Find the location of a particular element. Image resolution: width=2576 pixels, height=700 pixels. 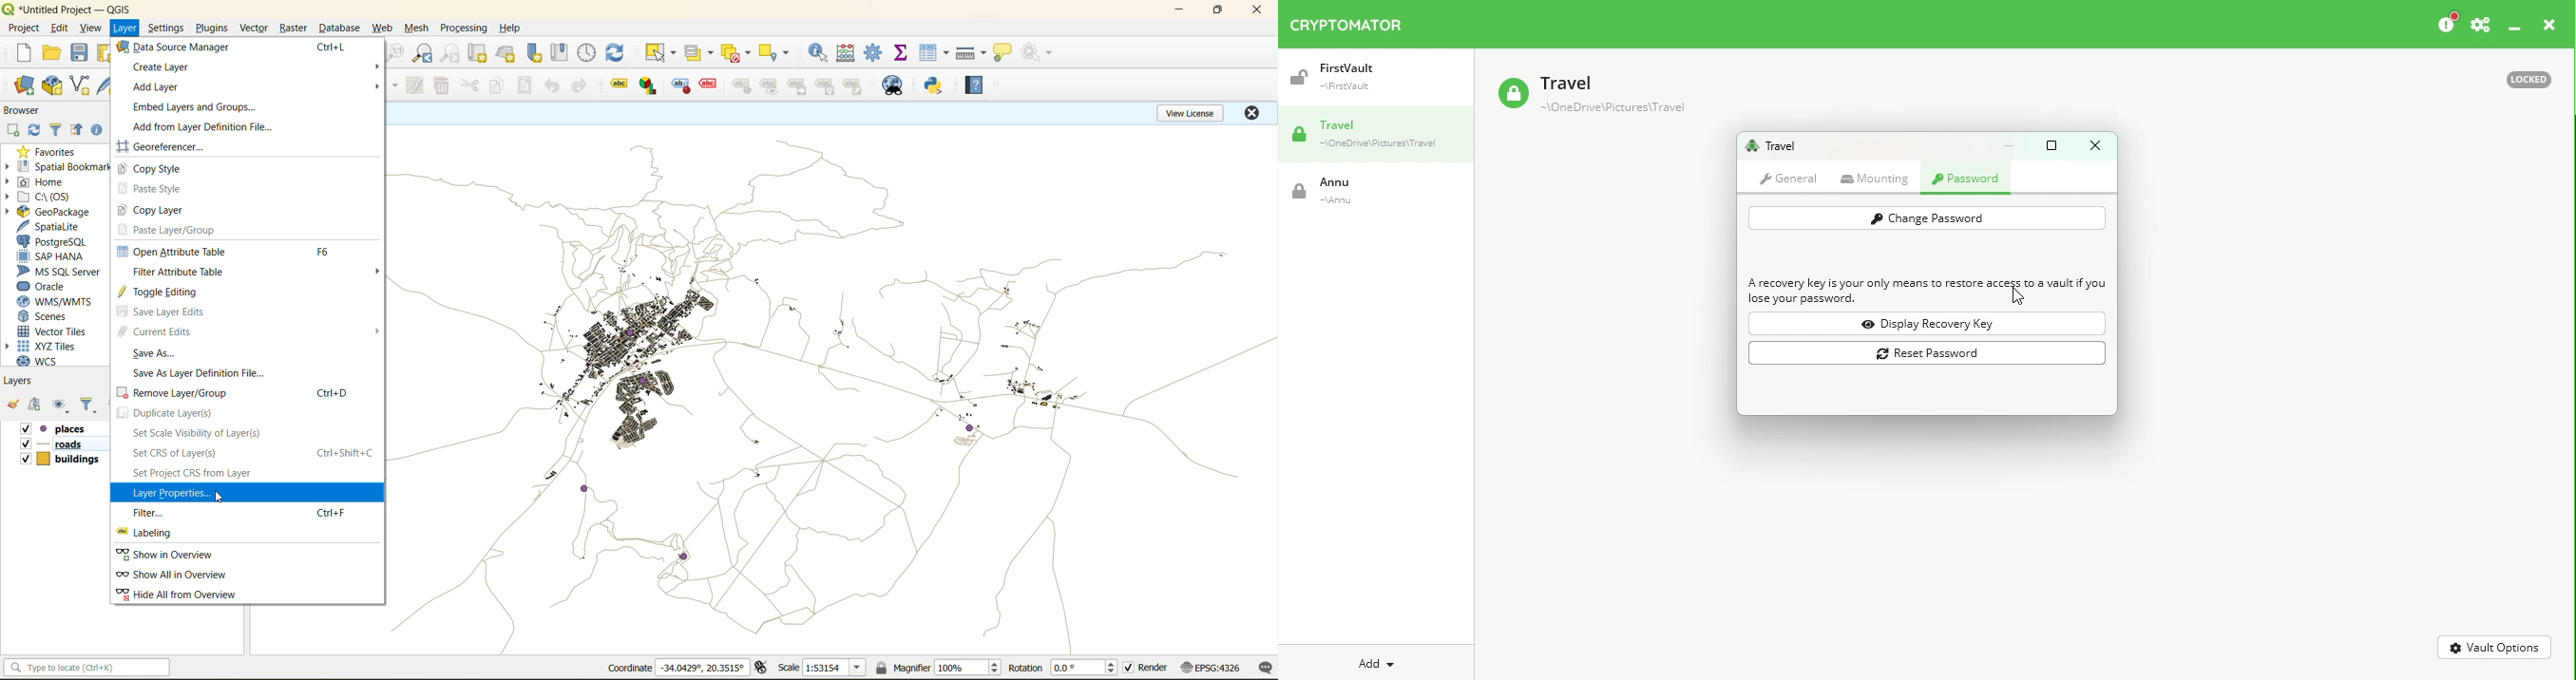

Change password is located at coordinates (1926, 218).